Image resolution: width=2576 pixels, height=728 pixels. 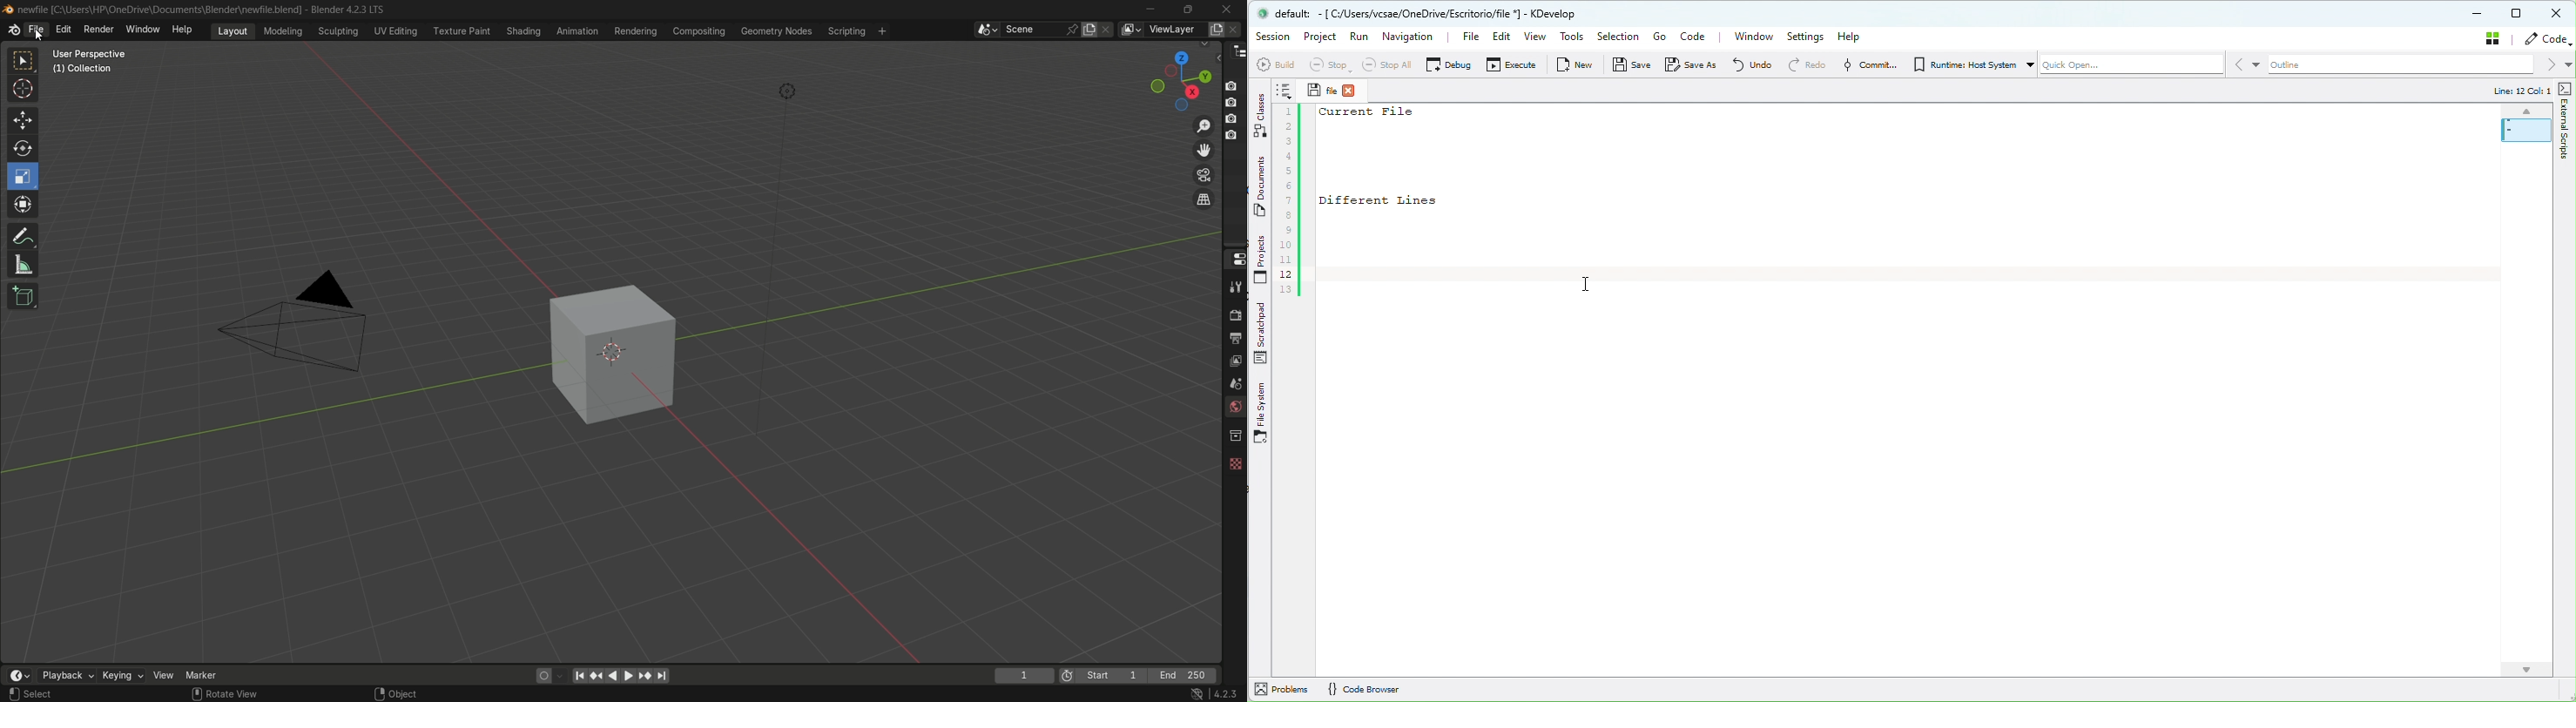 What do you see at coordinates (24, 206) in the screenshot?
I see `transform` at bounding box center [24, 206].